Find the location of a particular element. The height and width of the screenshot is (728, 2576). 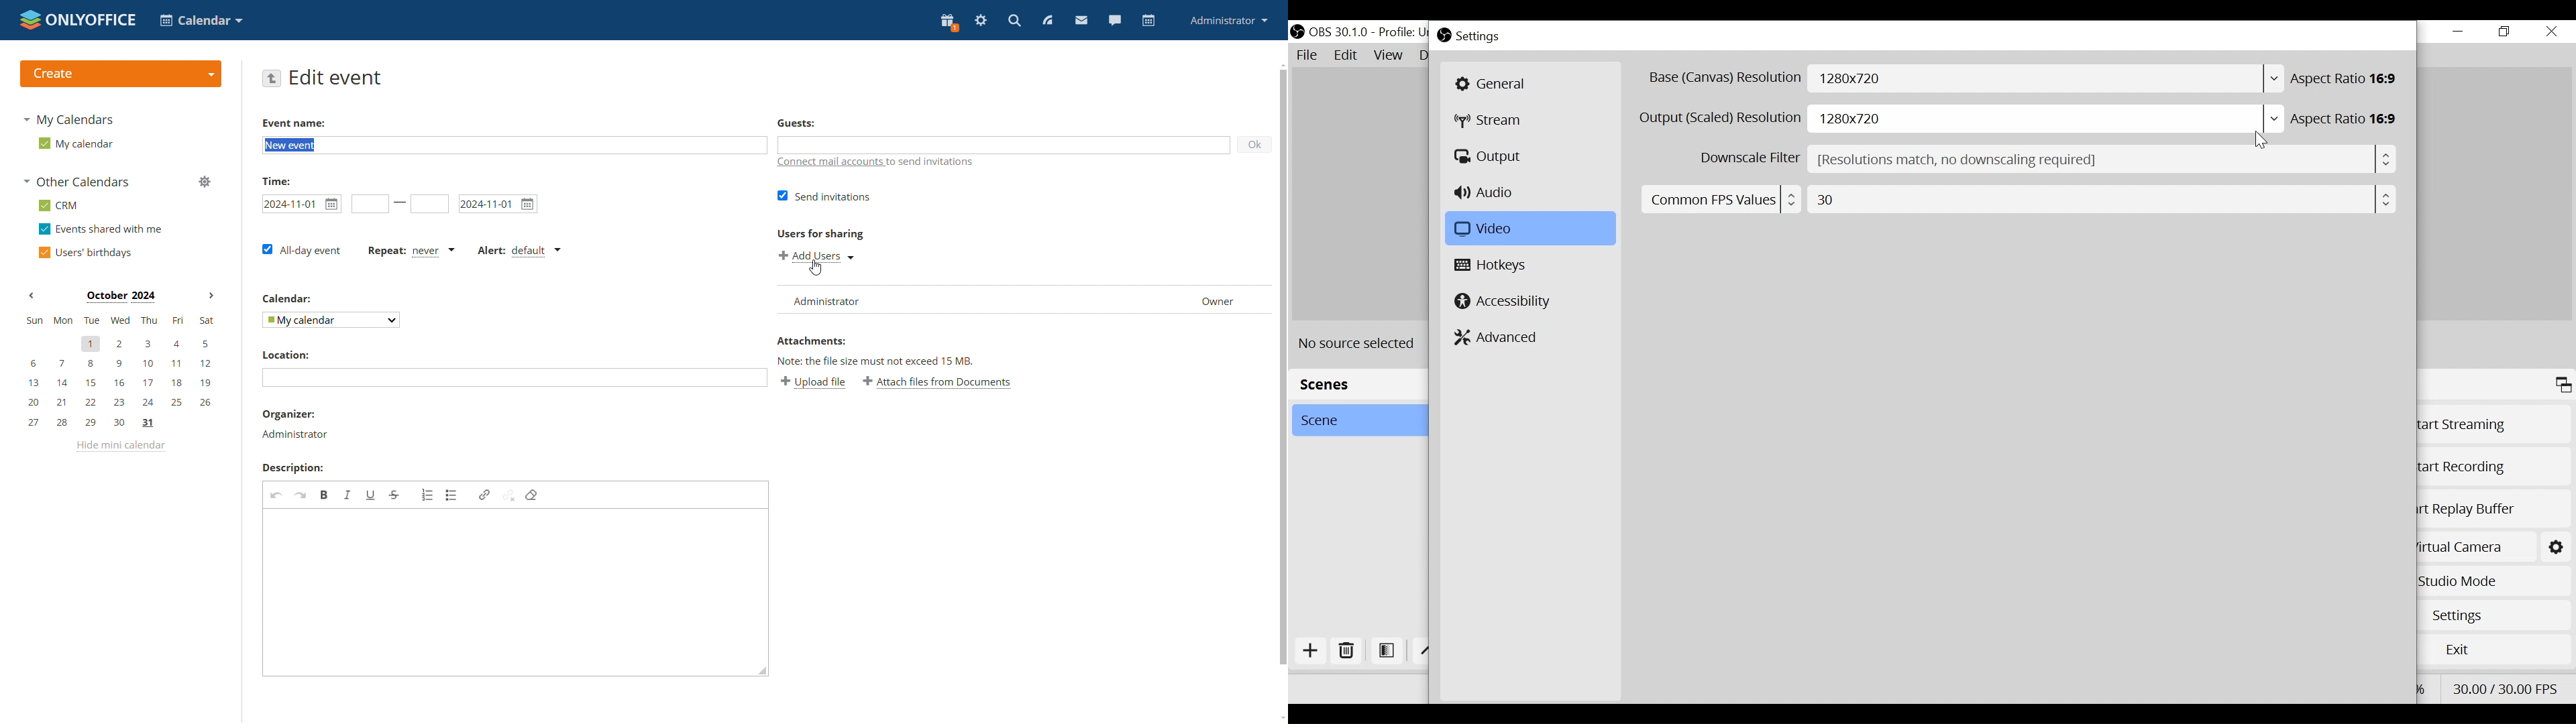

Accessibility is located at coordinates (1503, 300).